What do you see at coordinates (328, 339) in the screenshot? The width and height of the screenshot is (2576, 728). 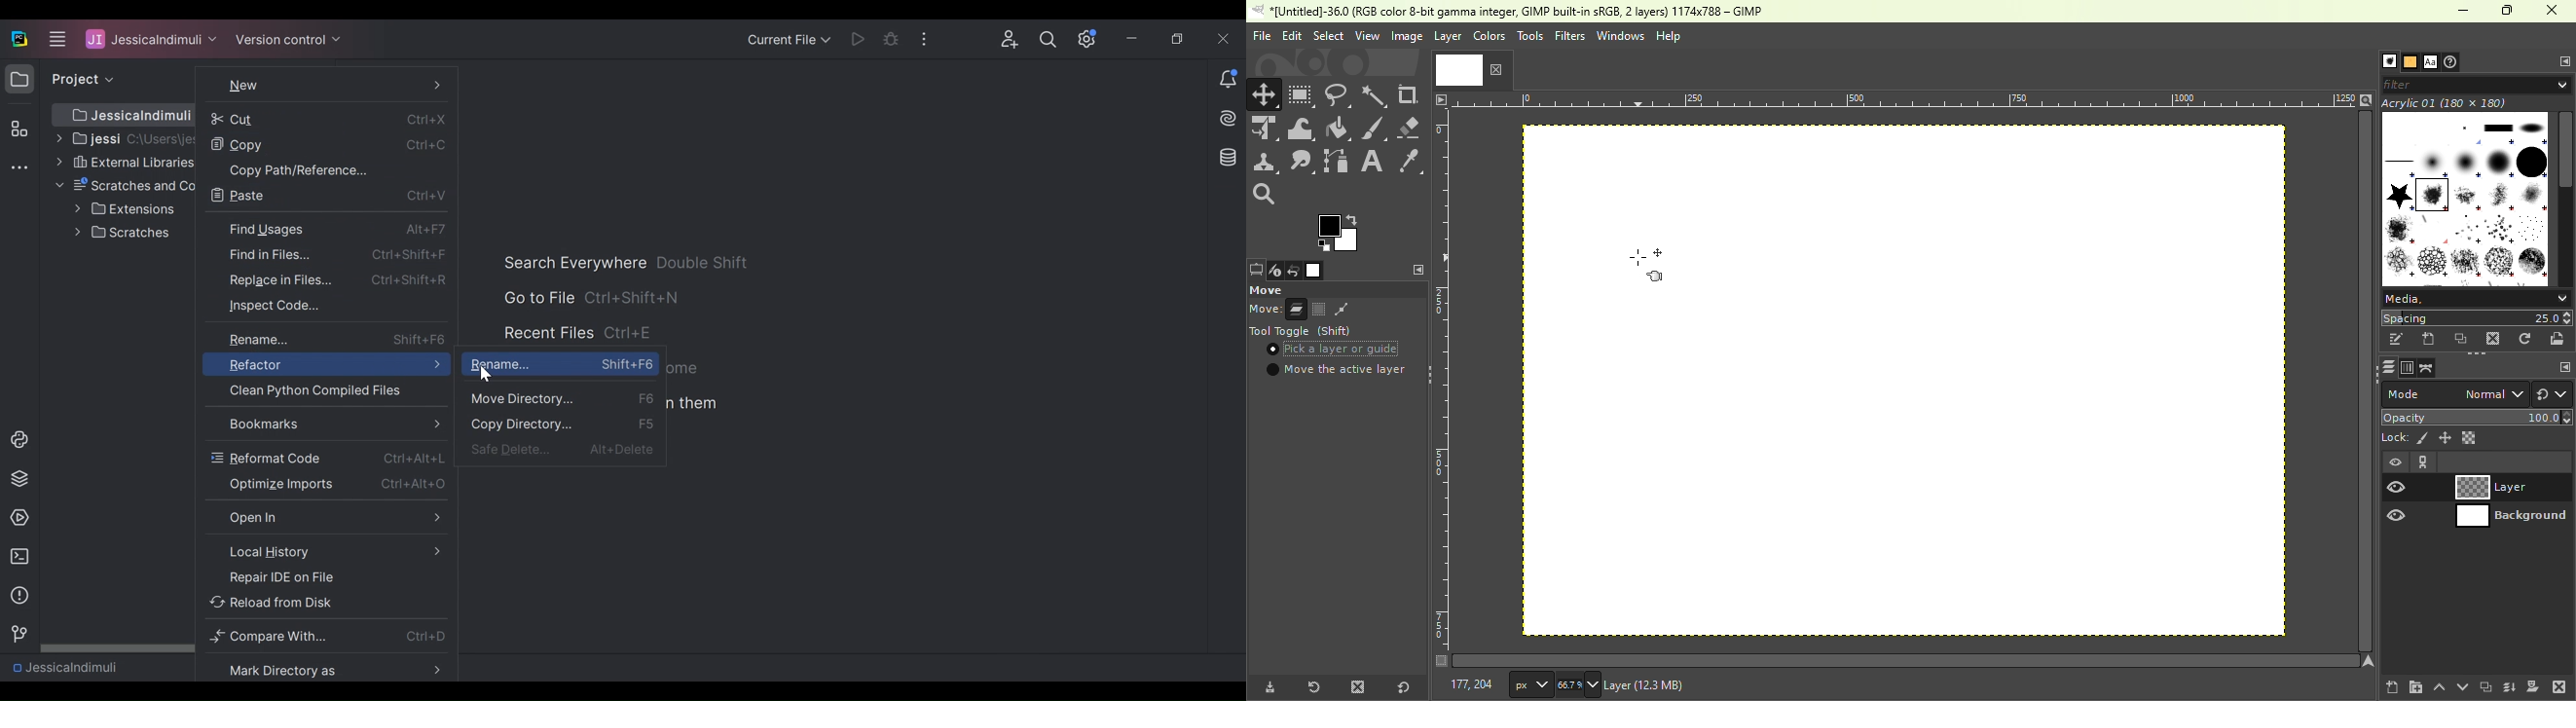 I see `Rename` at bounding box center [328, 339].